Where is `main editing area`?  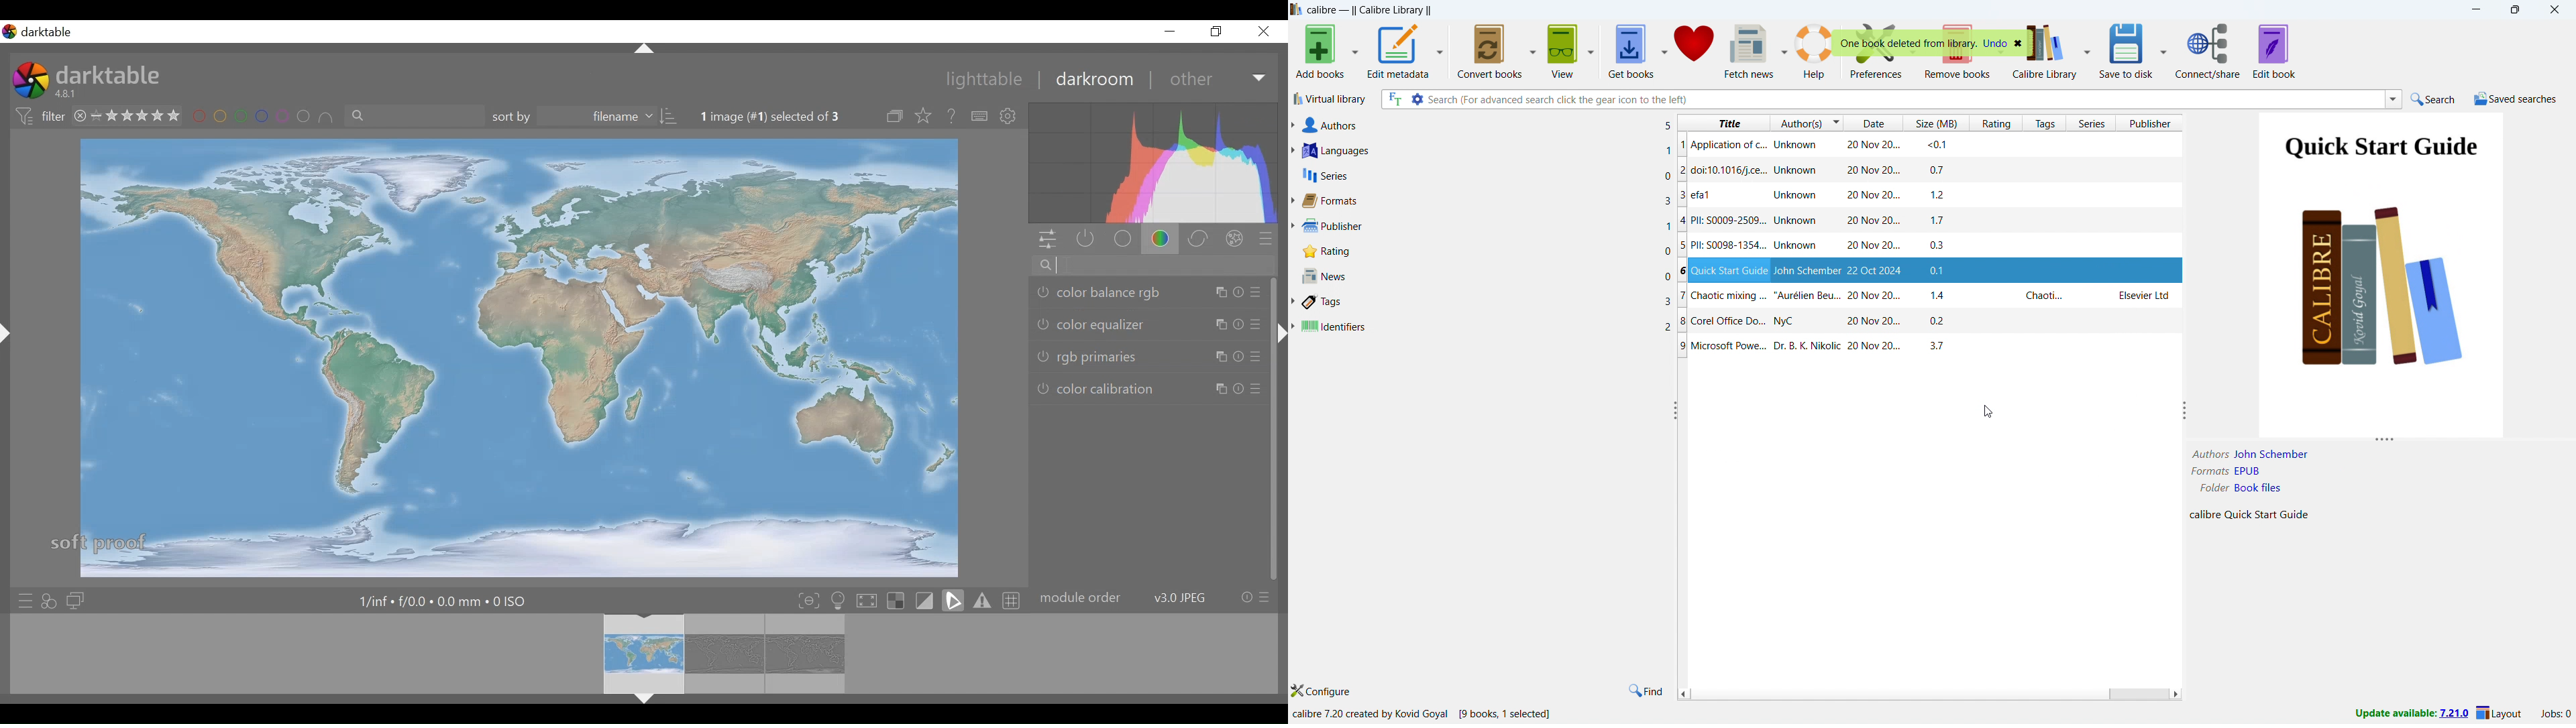
main editing area is located at coordinates (516, 356).